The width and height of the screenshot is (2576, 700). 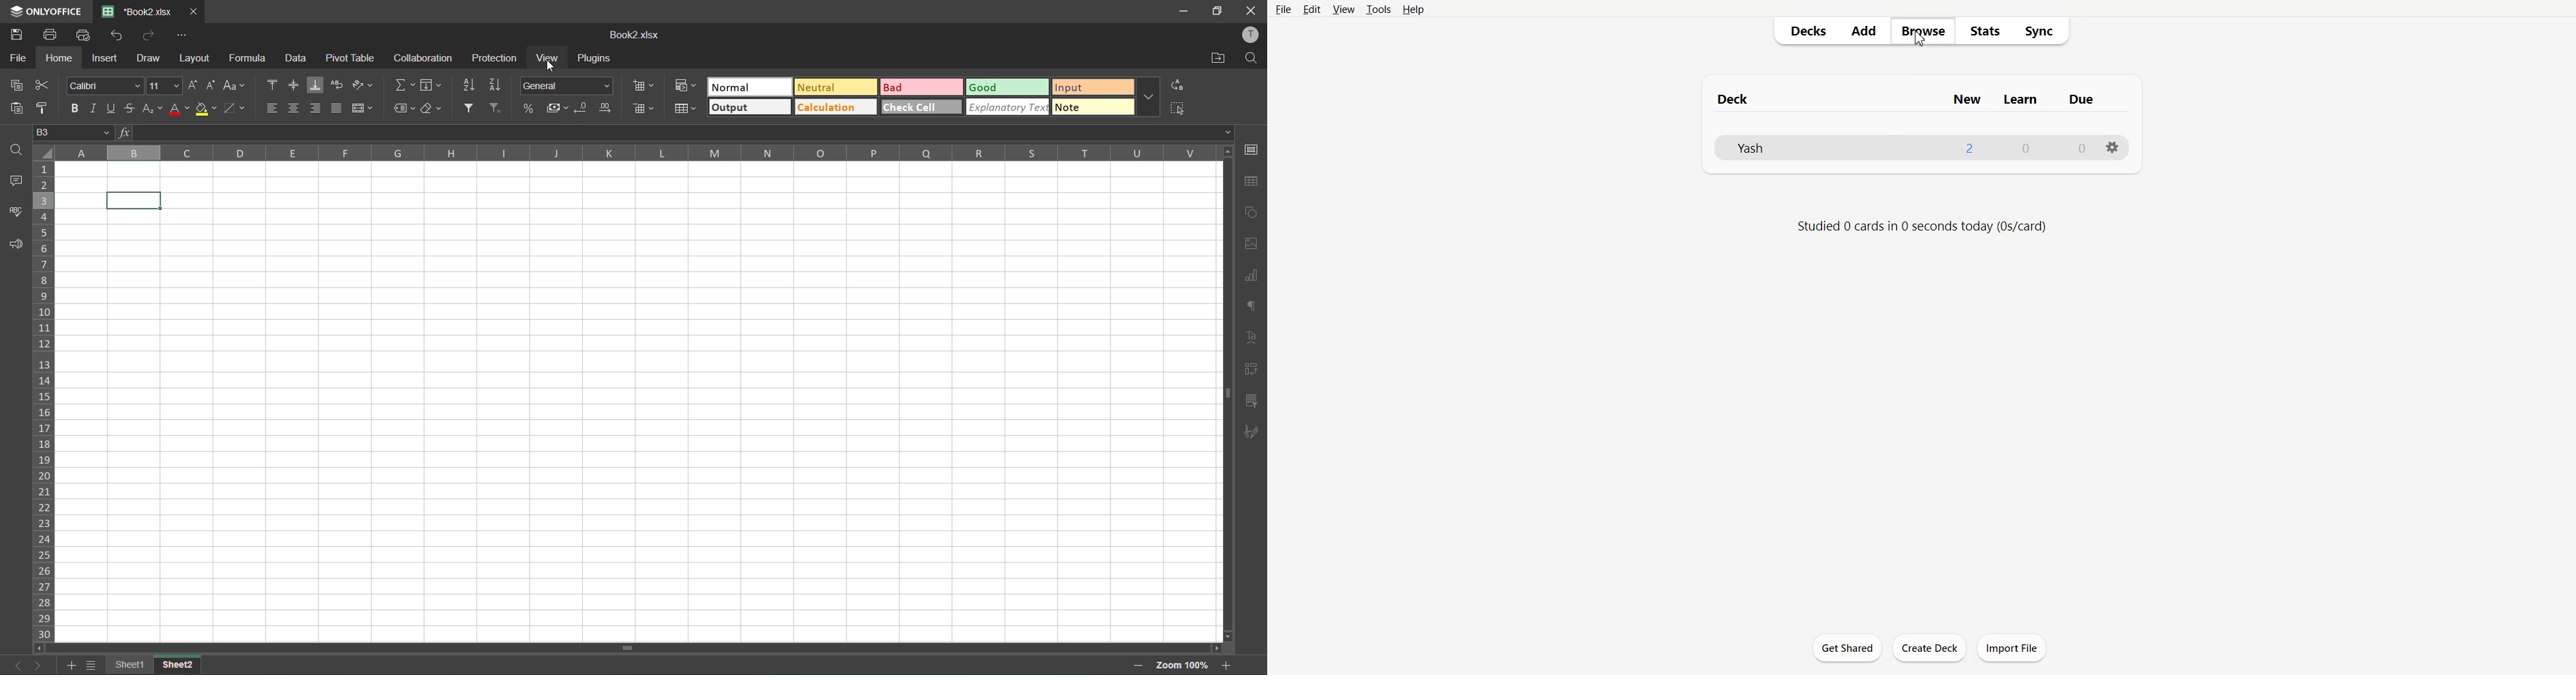 I want to click on wrap text, so click(x=339, y=86).